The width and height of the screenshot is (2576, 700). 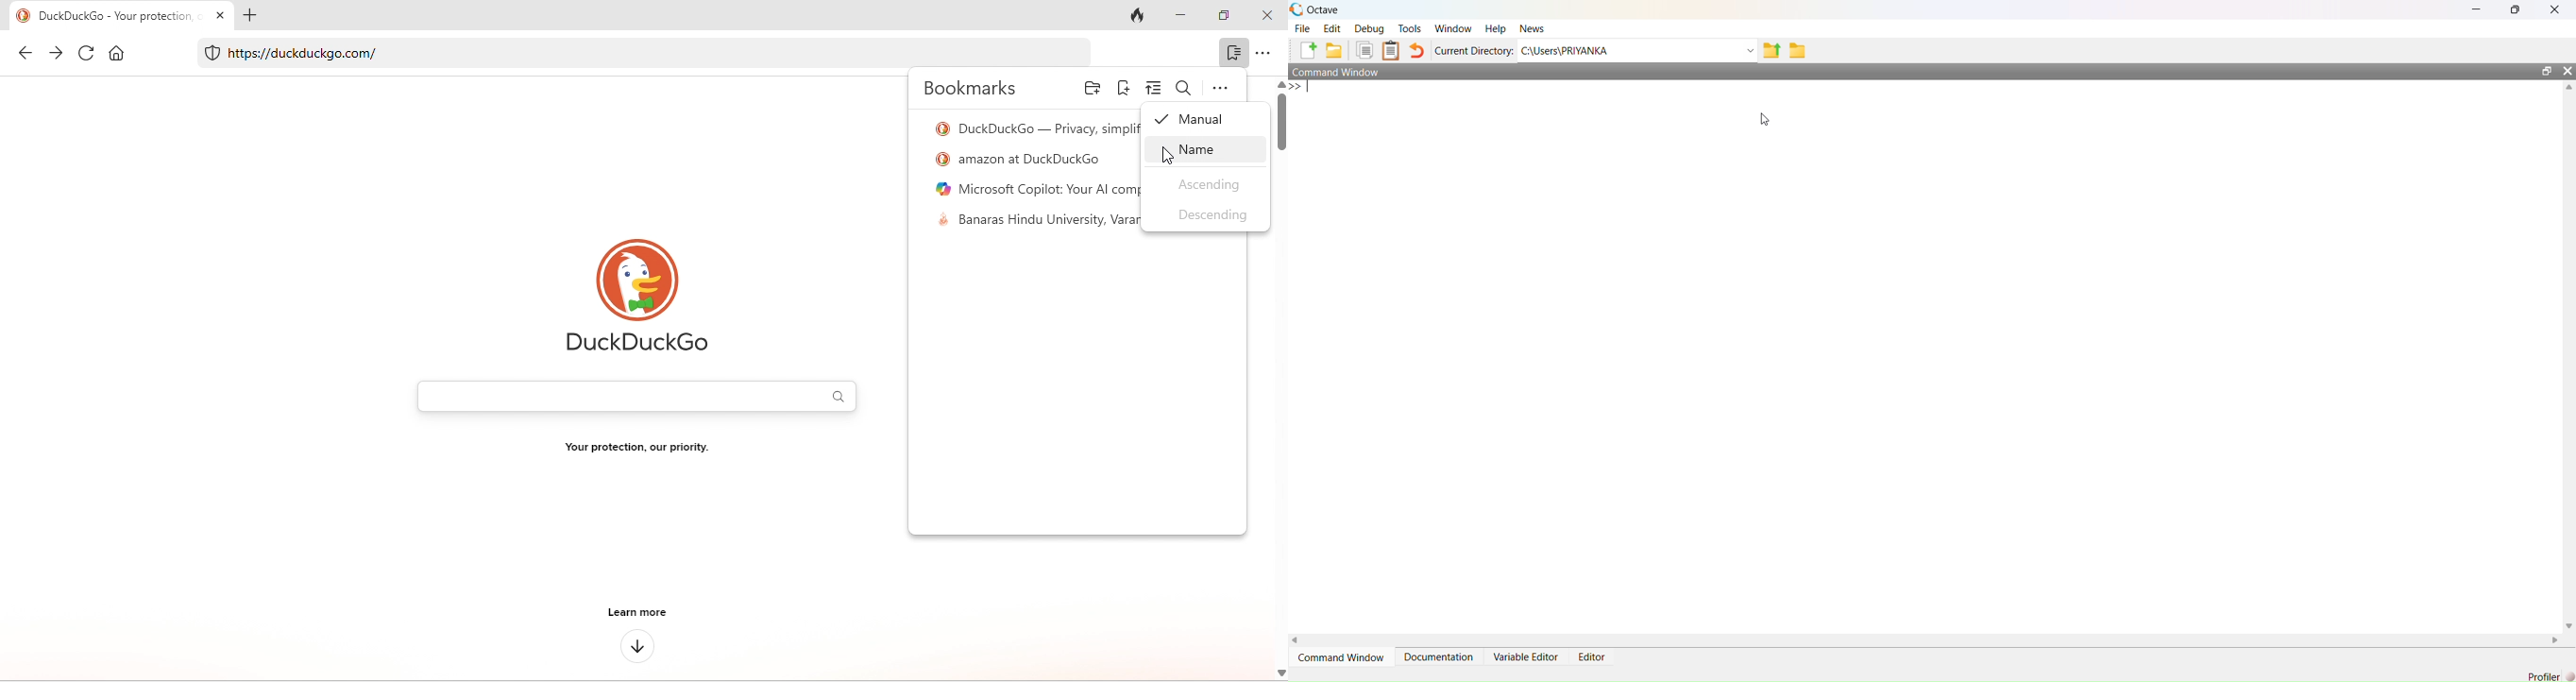 I want to click on option, so click(x=1271, y=53).